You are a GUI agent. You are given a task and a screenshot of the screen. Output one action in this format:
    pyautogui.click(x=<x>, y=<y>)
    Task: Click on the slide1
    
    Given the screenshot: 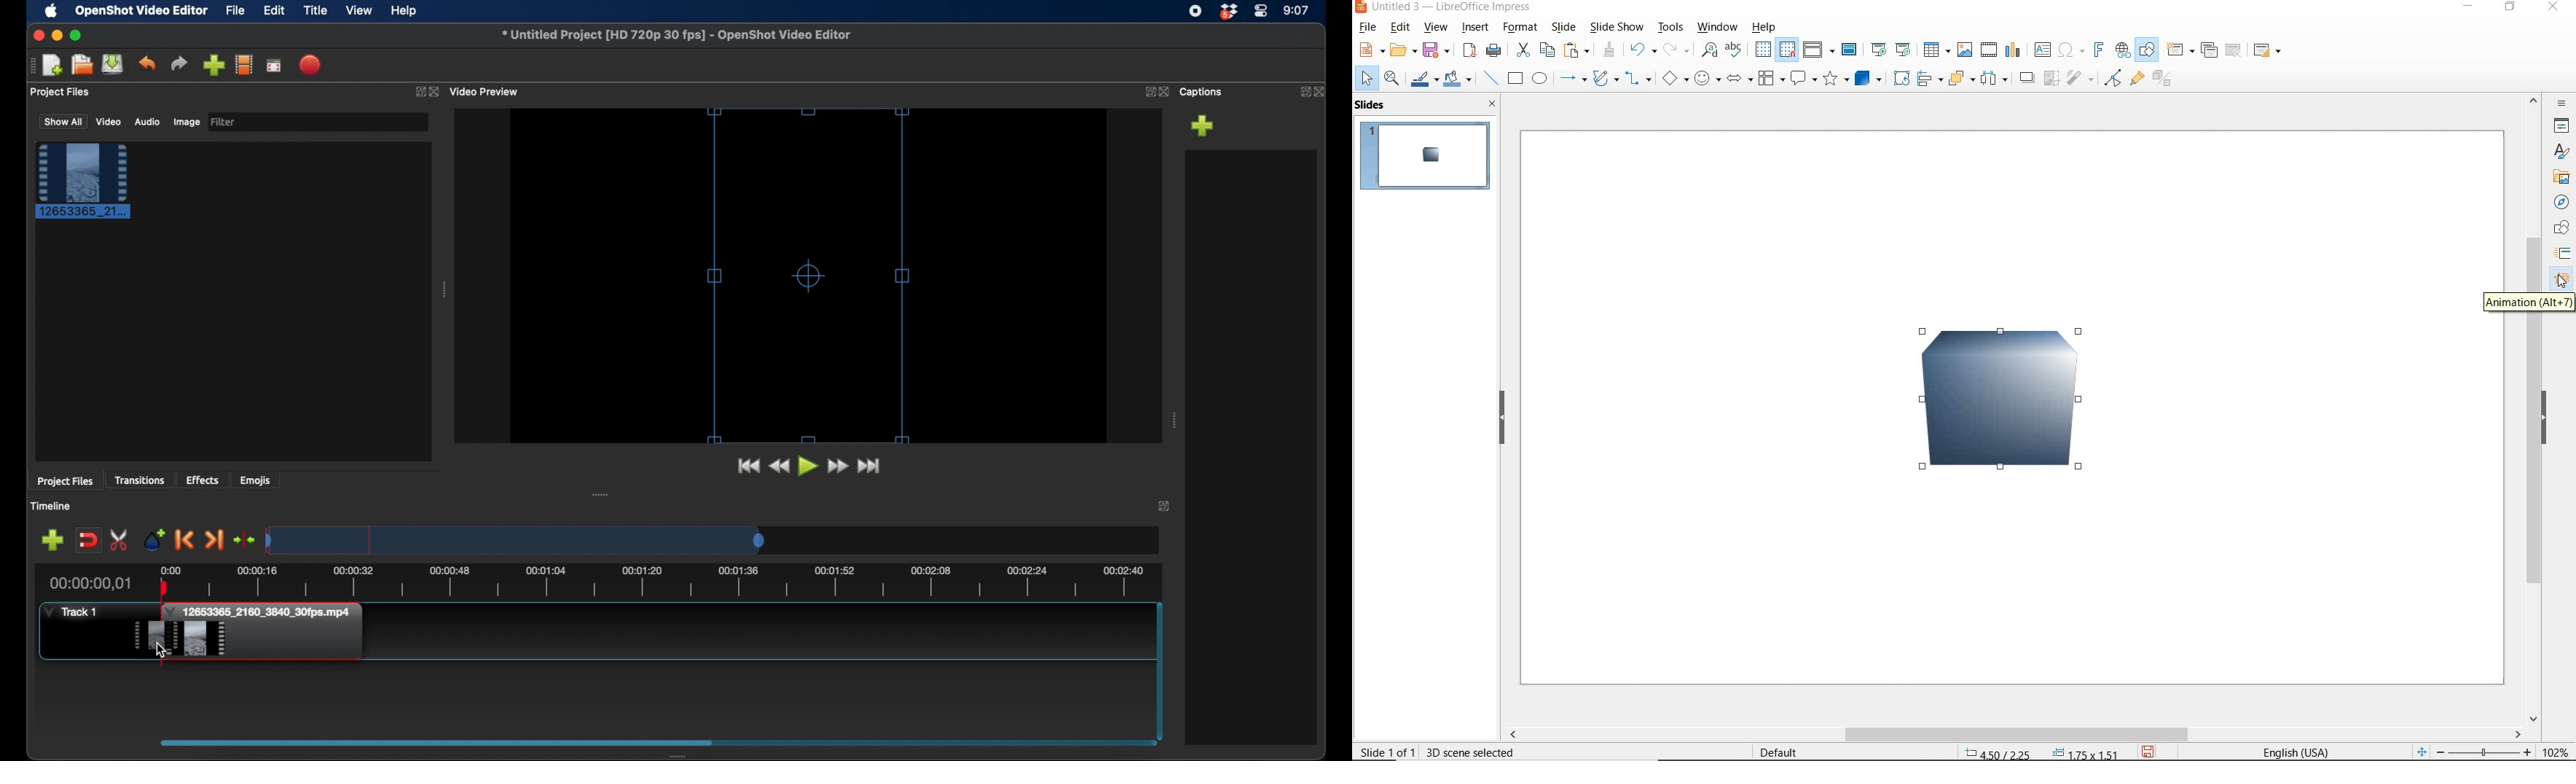 What is the action you would take?
    pyautogui.click(x=1429, y=157)
    